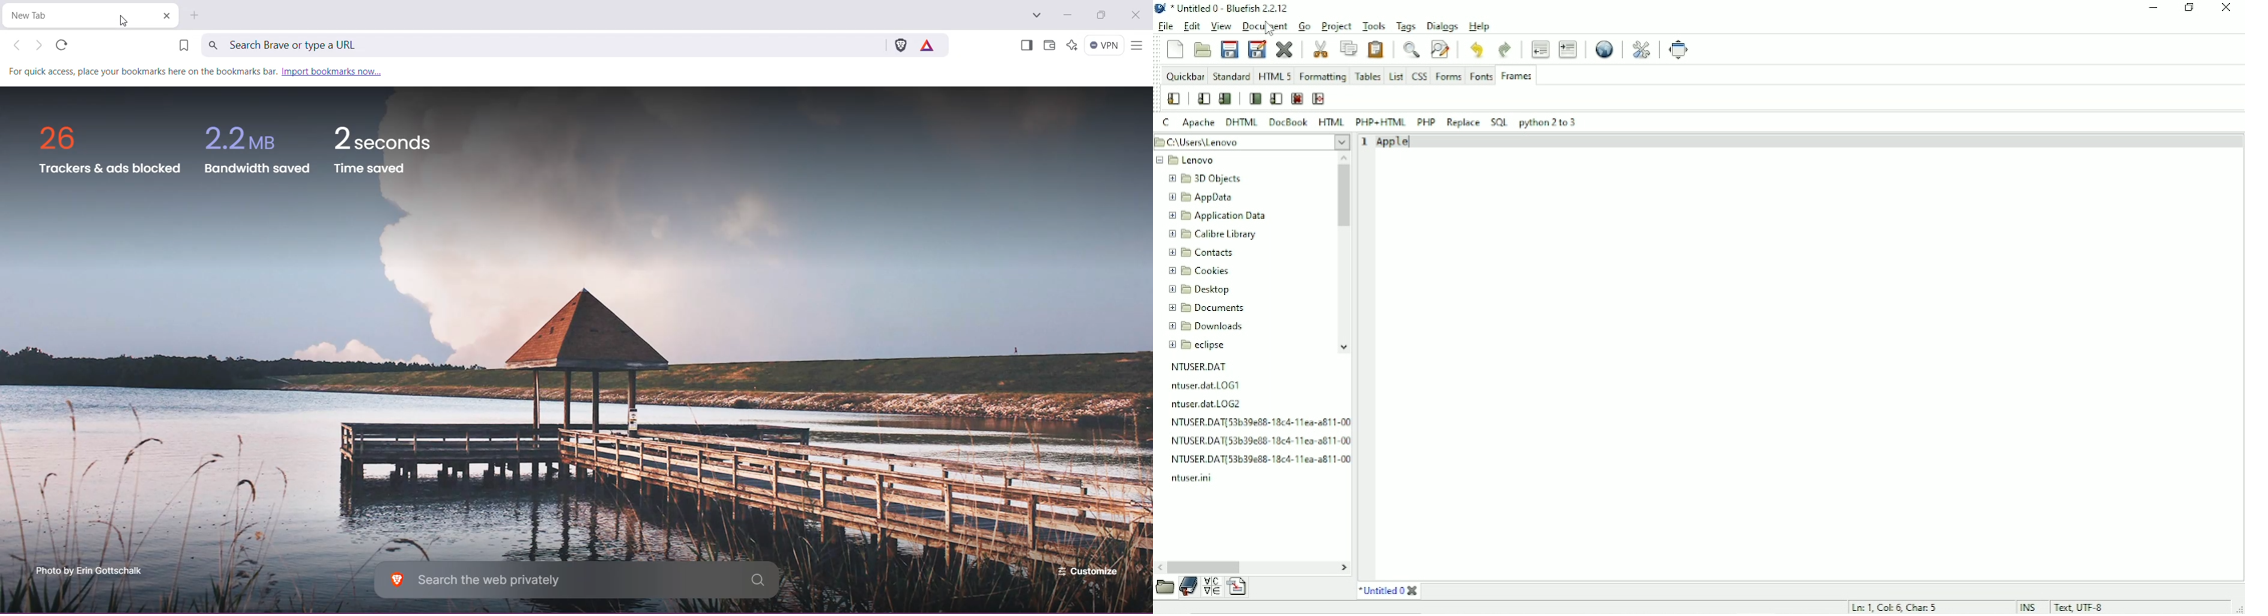 This screenshot has width=2268, height=616. I want to click on Ln:1, Col: 6, Char:5, so click(1894, 606).